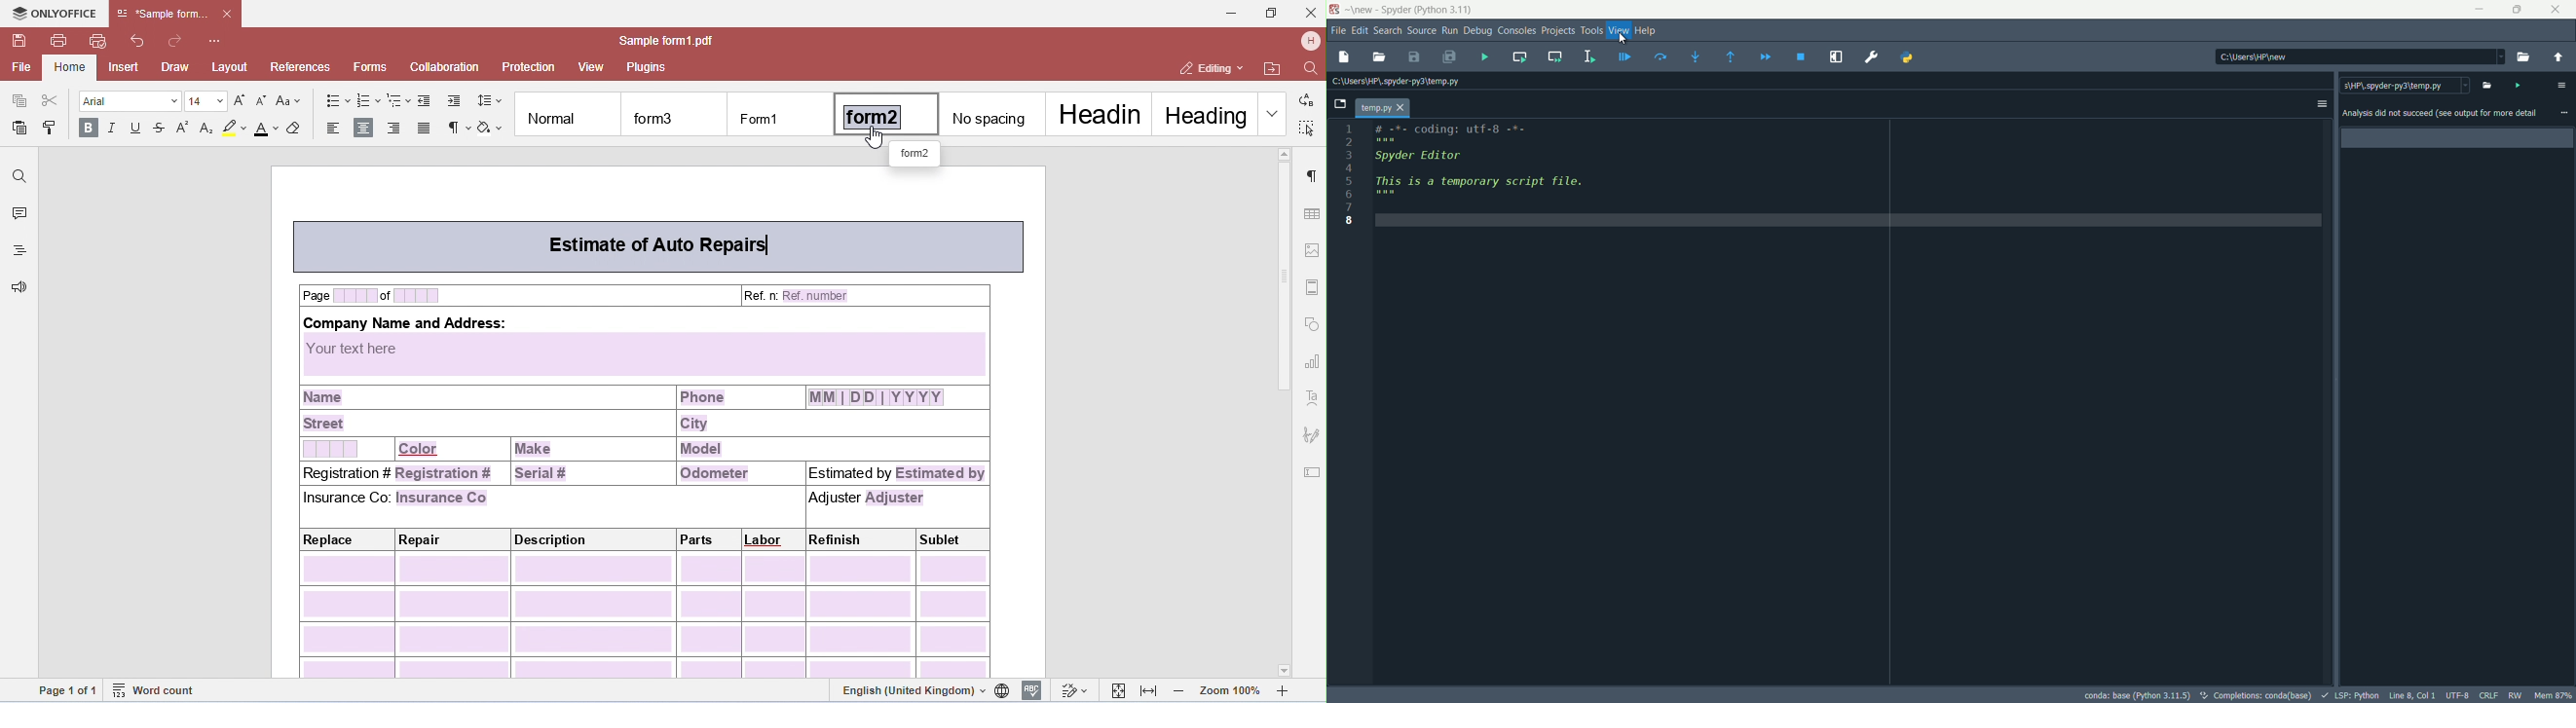 The image size is (2576, 728). I want to click on 3, so click(1351, 156).